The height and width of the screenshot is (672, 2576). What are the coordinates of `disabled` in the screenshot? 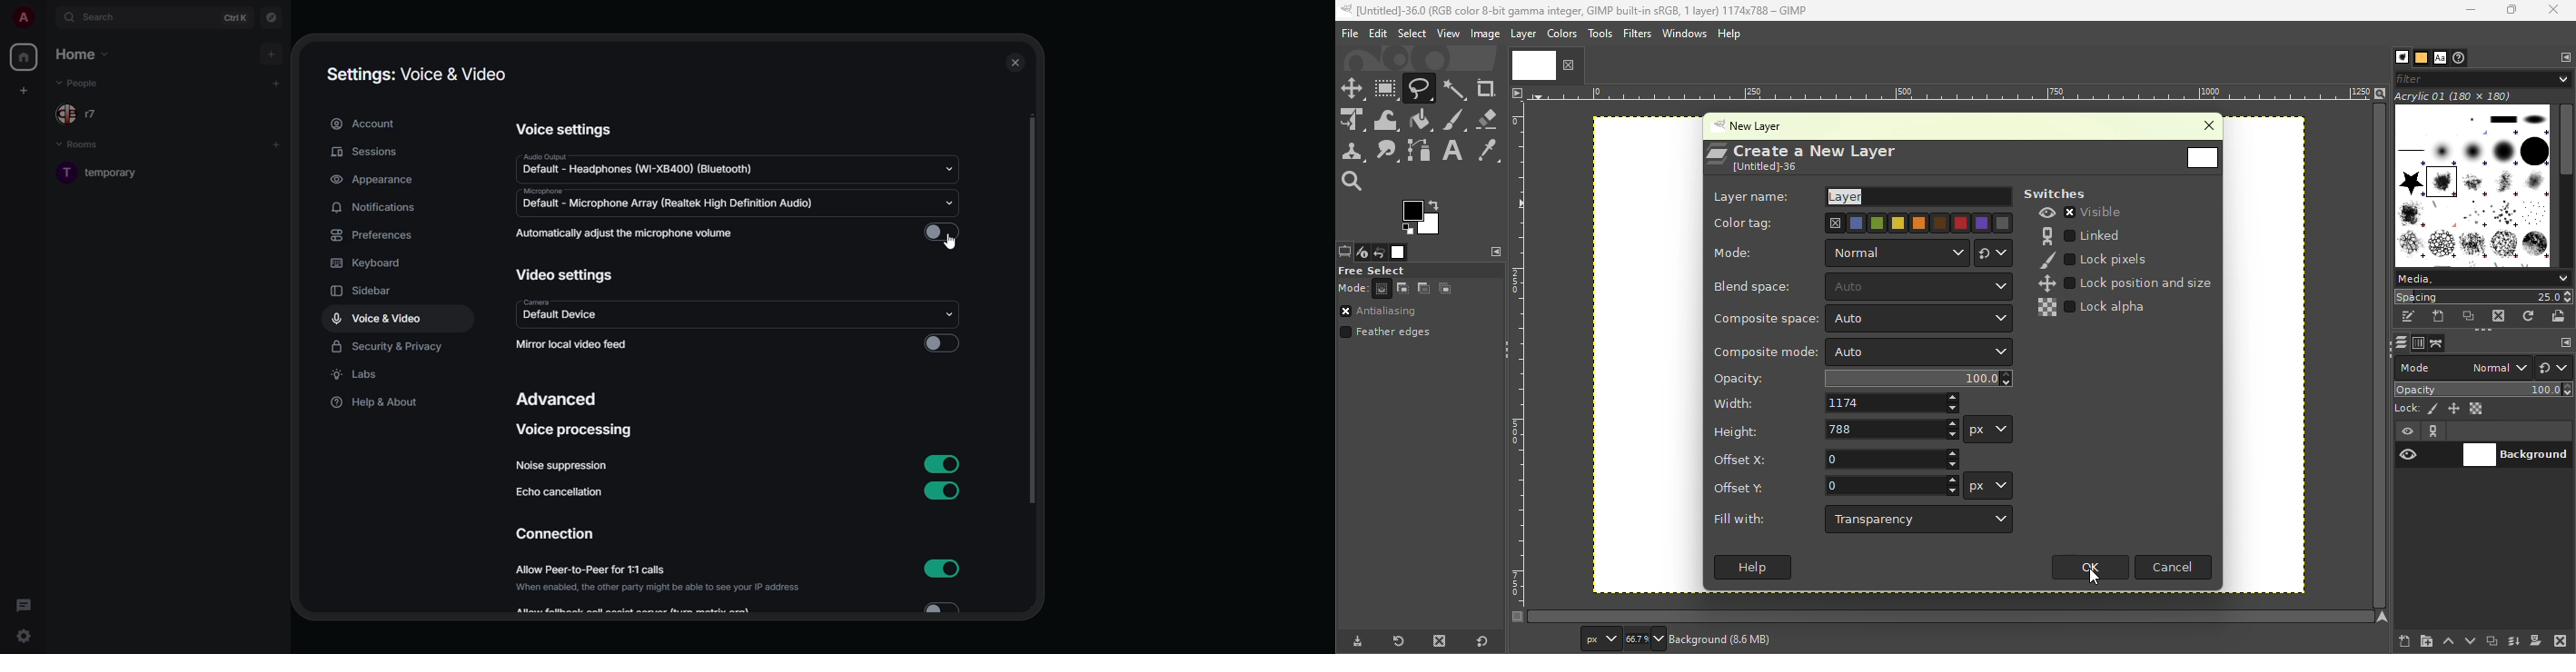 It's located at (941, 233).